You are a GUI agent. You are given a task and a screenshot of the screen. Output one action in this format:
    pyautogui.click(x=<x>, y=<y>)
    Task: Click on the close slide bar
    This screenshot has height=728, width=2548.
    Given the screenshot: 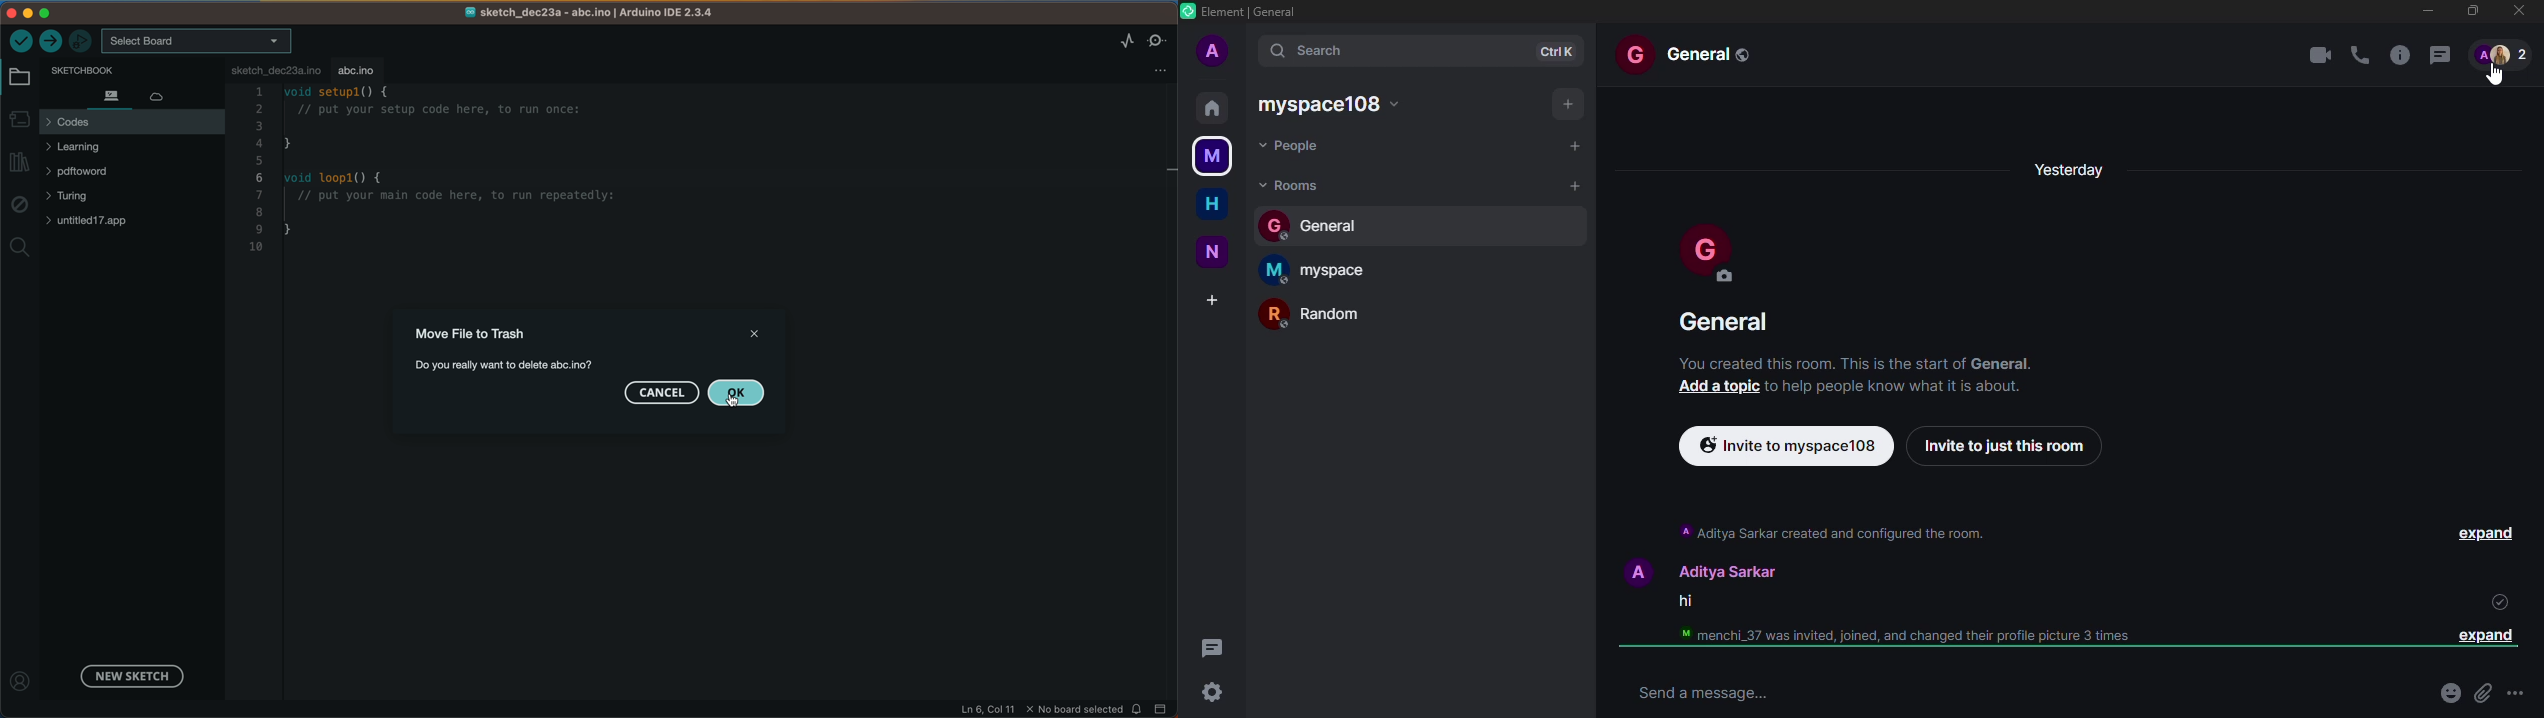 What is the action you would take?
    pyautogui.click(x=1163, y=709)
    